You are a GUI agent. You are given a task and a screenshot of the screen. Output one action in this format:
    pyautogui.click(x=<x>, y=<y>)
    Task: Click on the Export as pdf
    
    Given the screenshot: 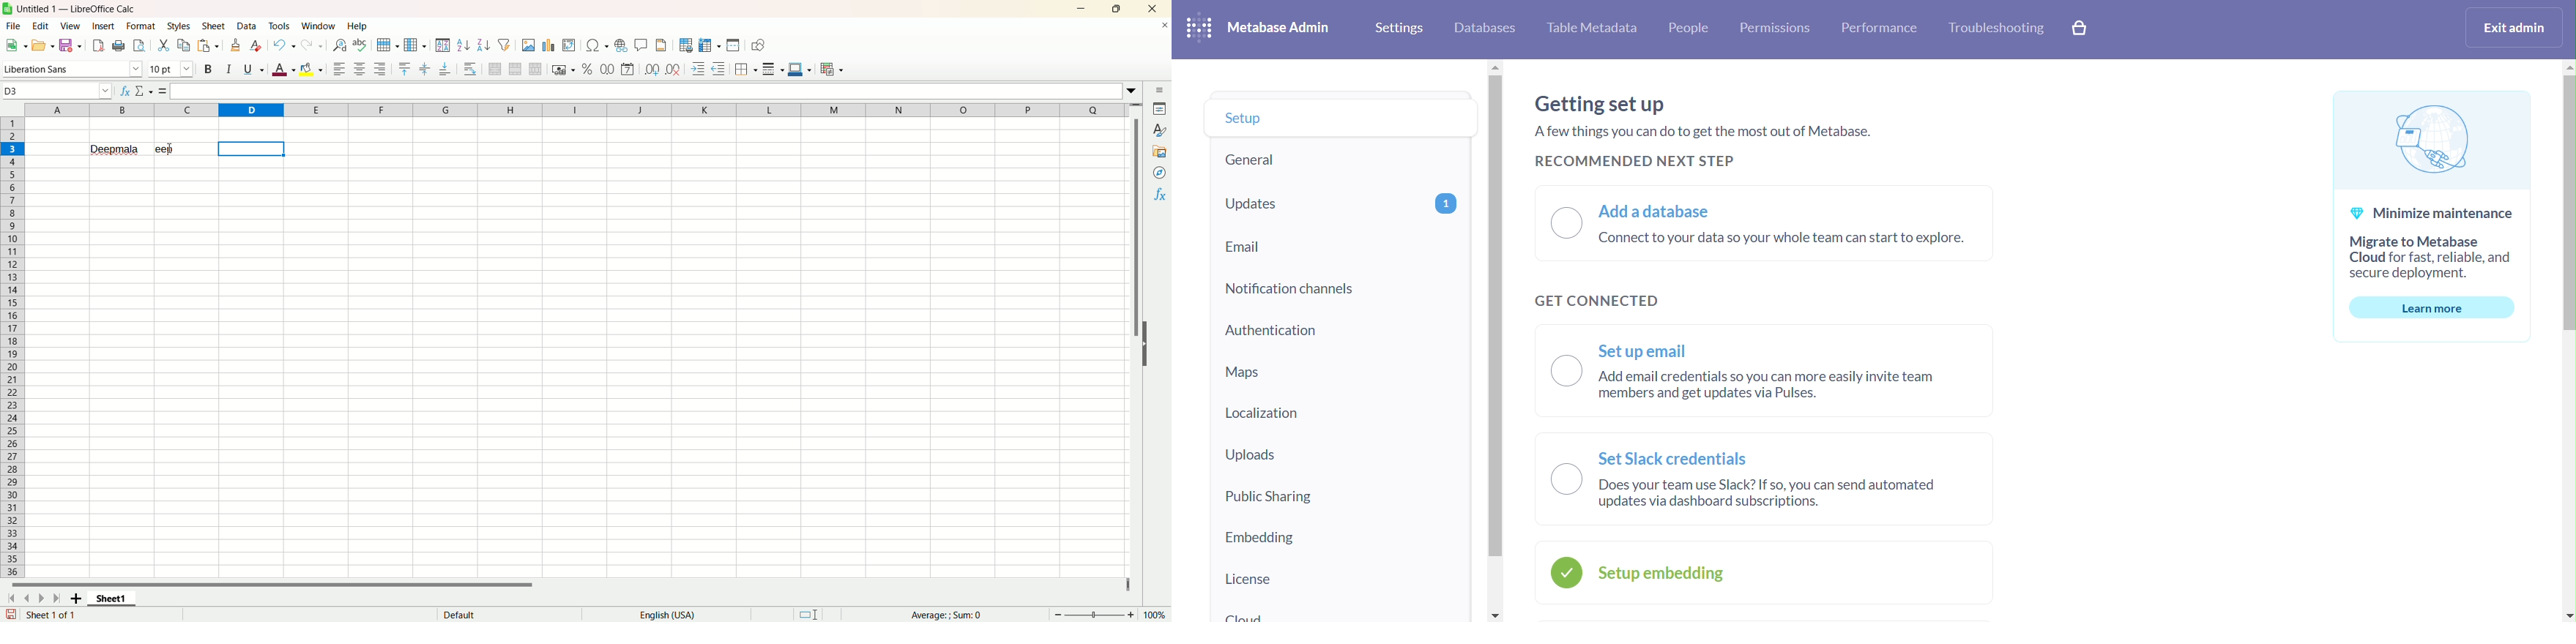 What is the action you would take?
    pyautogui.click(x=98, y=45)
    